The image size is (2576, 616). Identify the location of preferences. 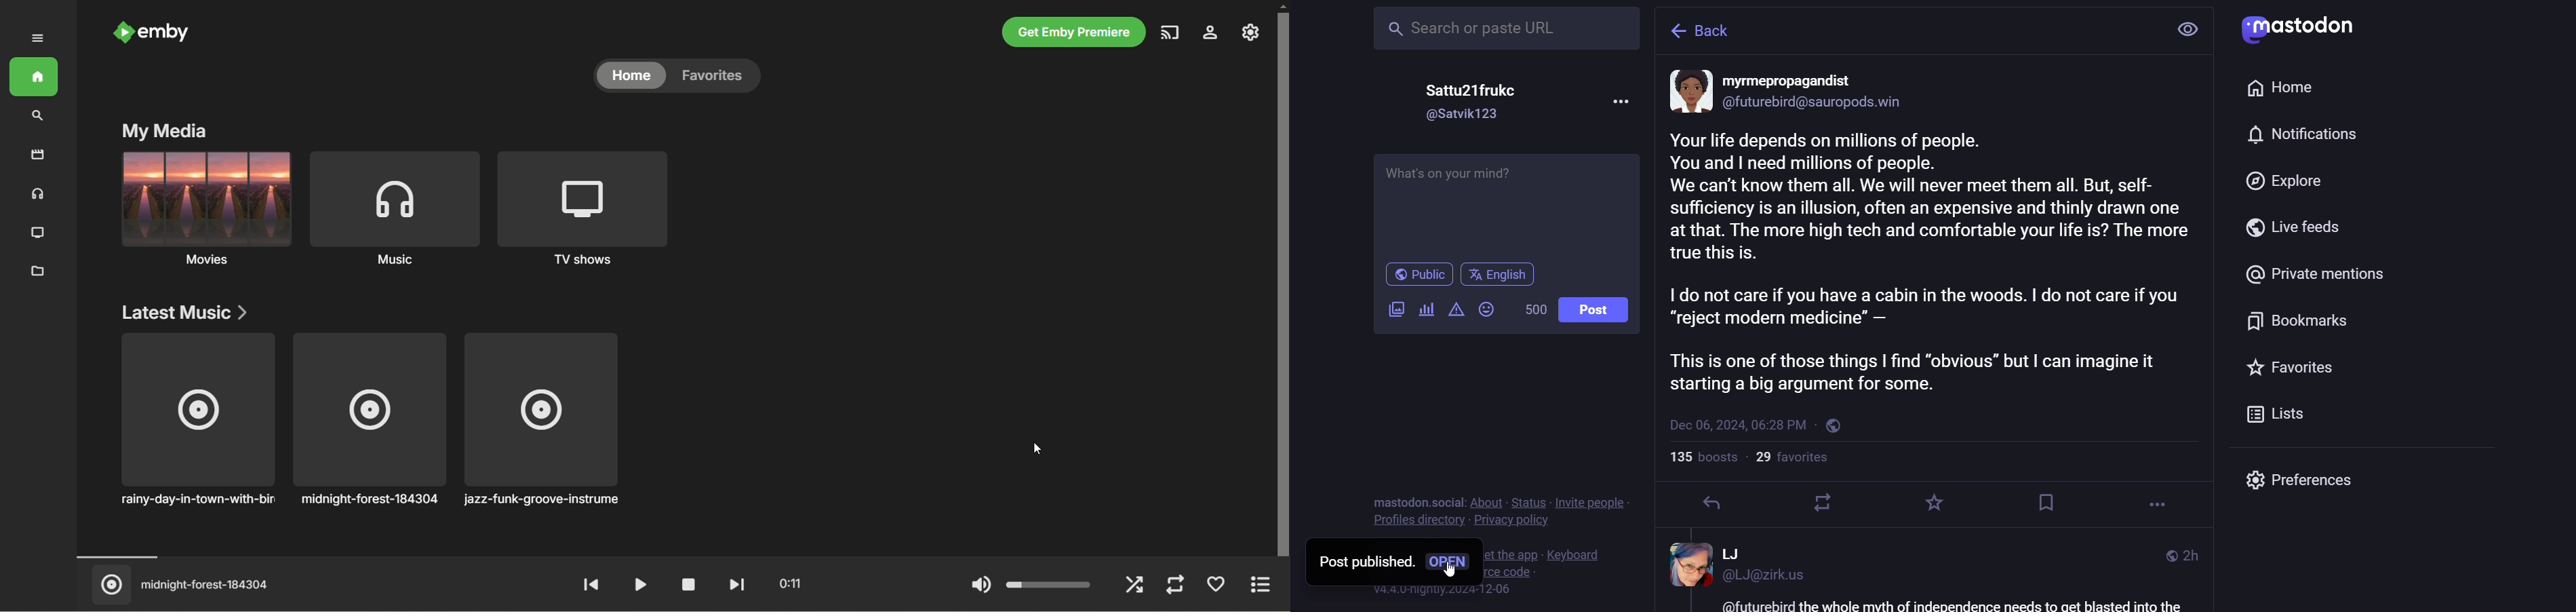
(2302, 482).